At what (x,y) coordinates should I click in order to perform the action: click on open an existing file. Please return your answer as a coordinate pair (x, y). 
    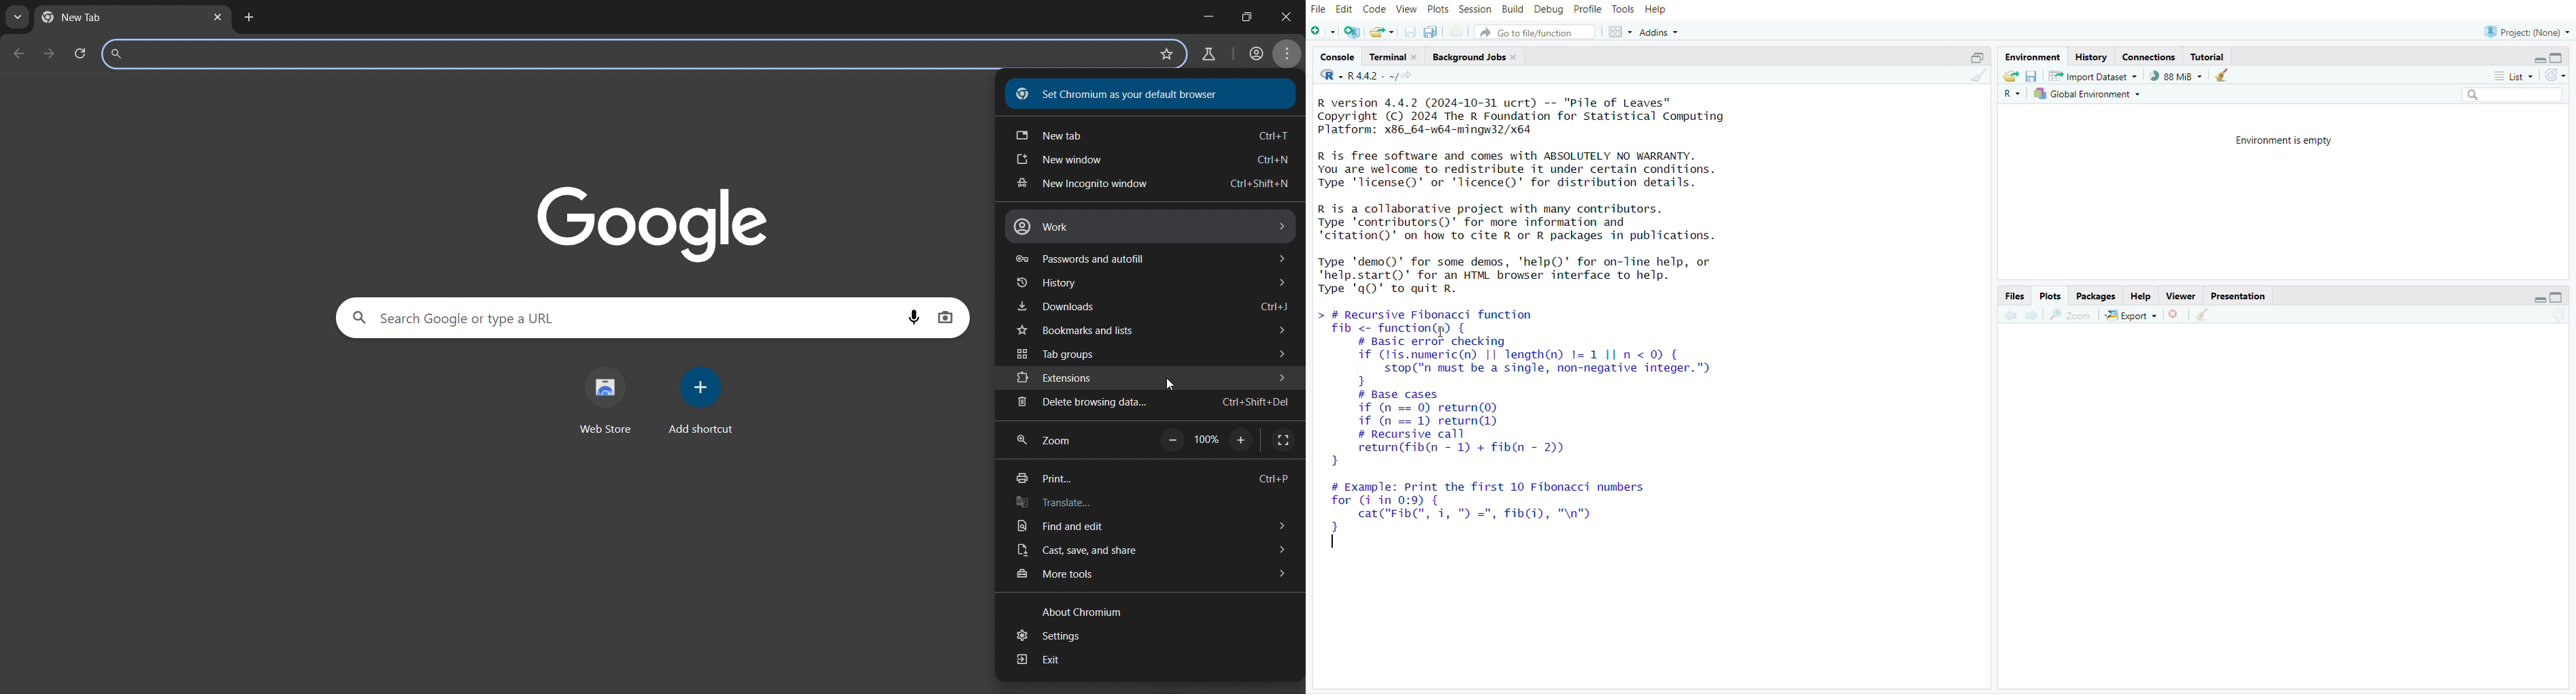
    Looking at the image, I should click on (1380, 33).